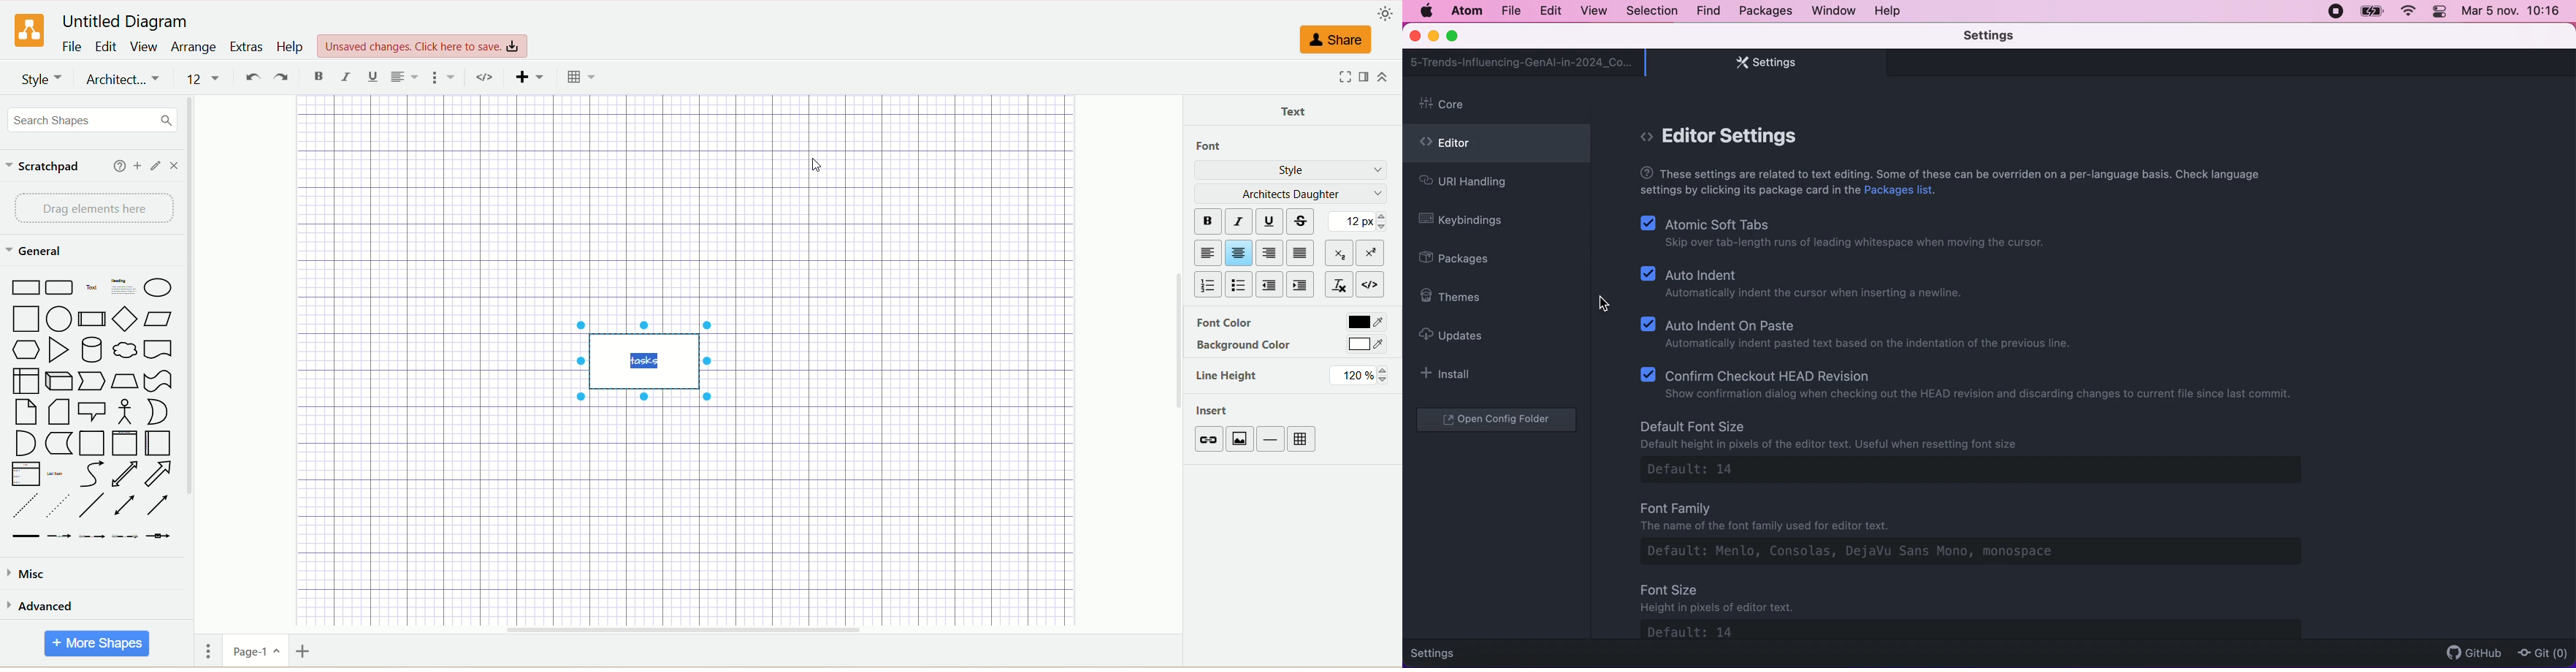  I want to click on font color, so click(1222, 324).